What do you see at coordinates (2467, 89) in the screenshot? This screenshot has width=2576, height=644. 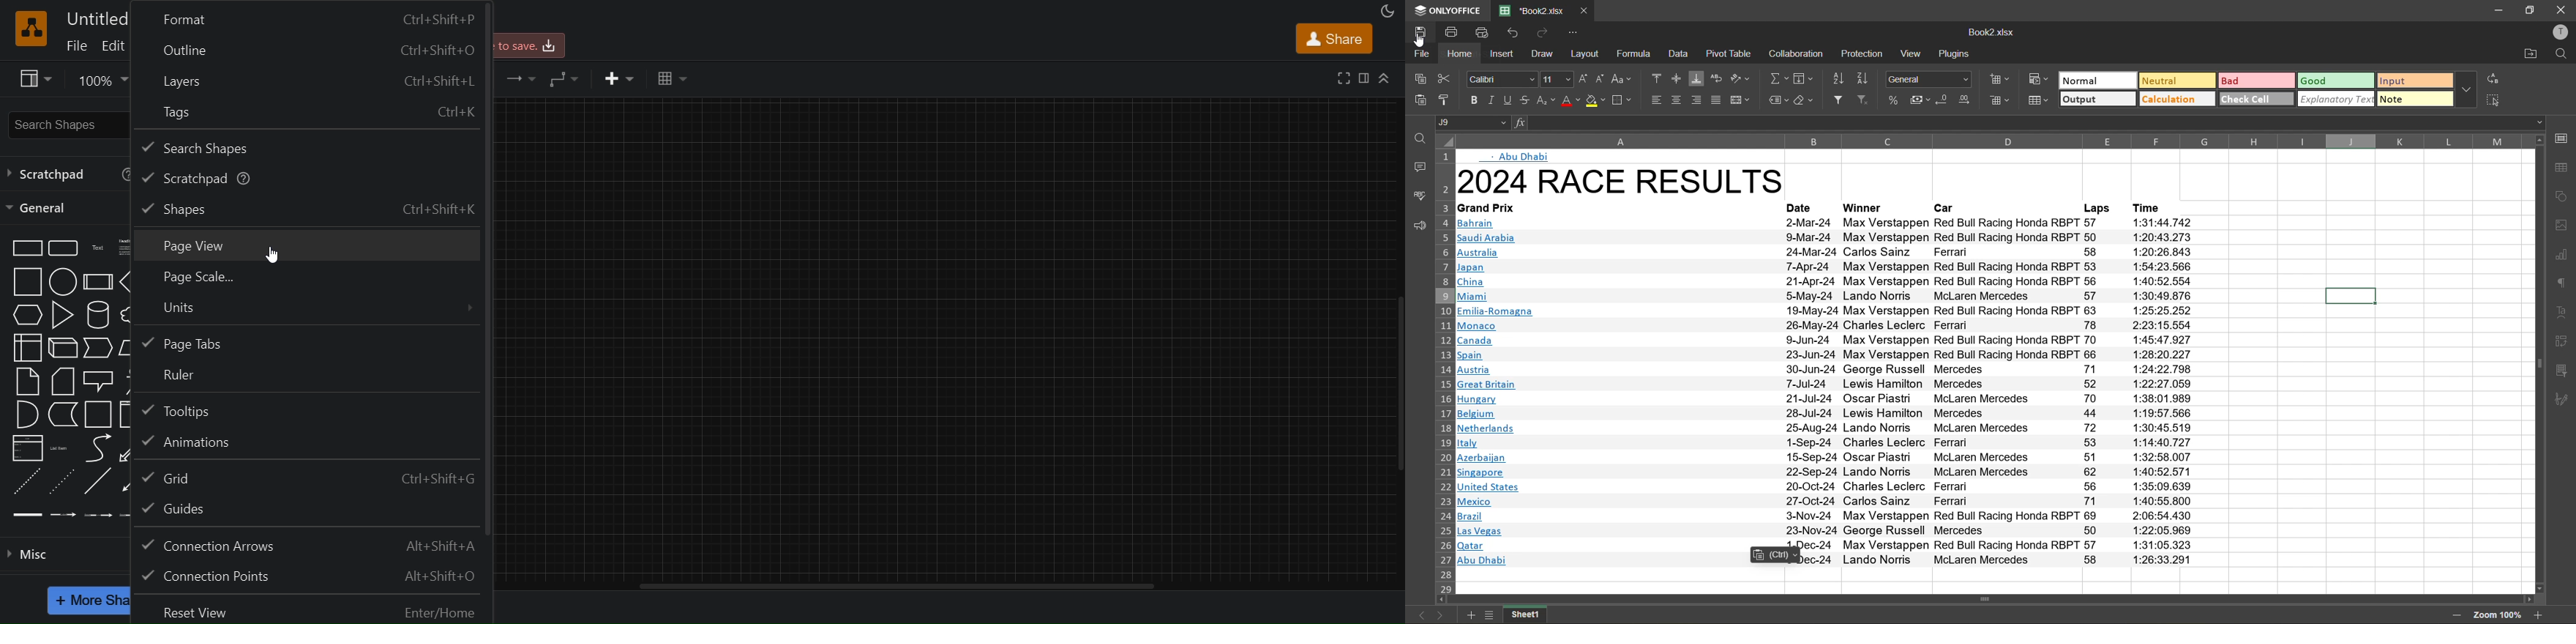 I see `more options` at bounding box center [2467, 89].